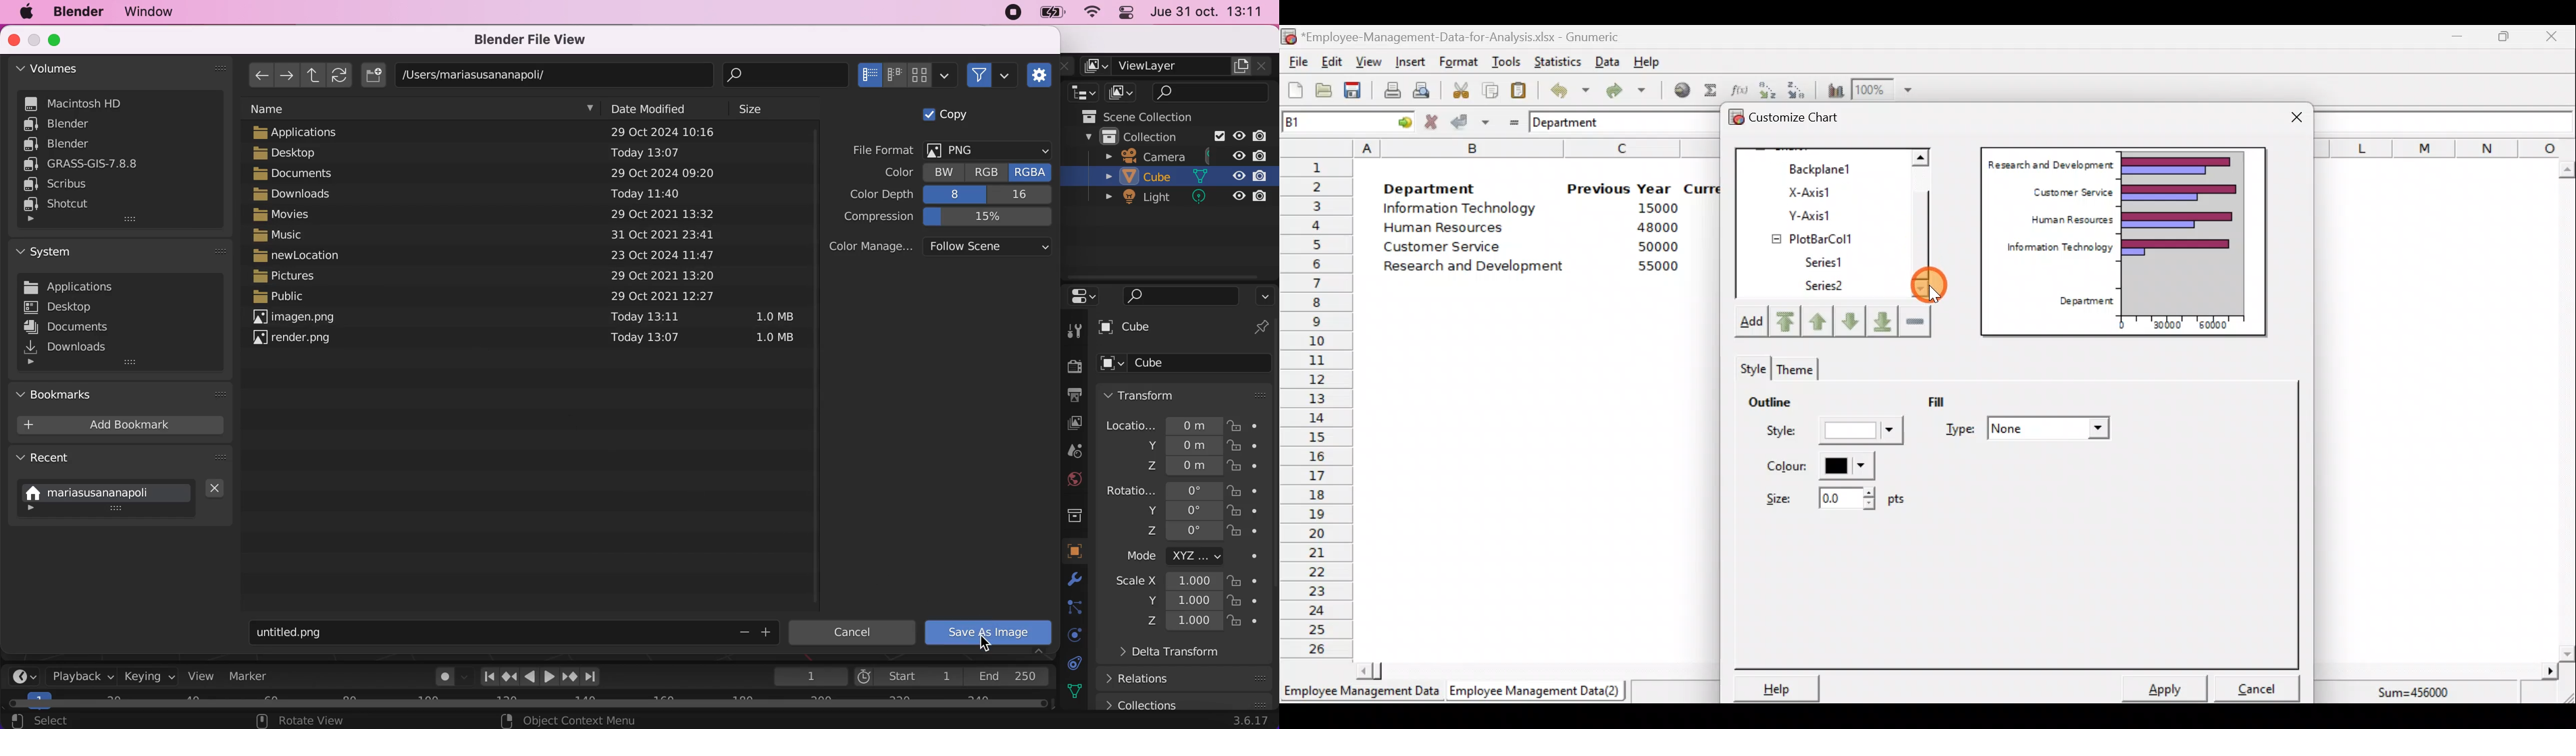  I want to click on Information Technology, so click(2053, 250).